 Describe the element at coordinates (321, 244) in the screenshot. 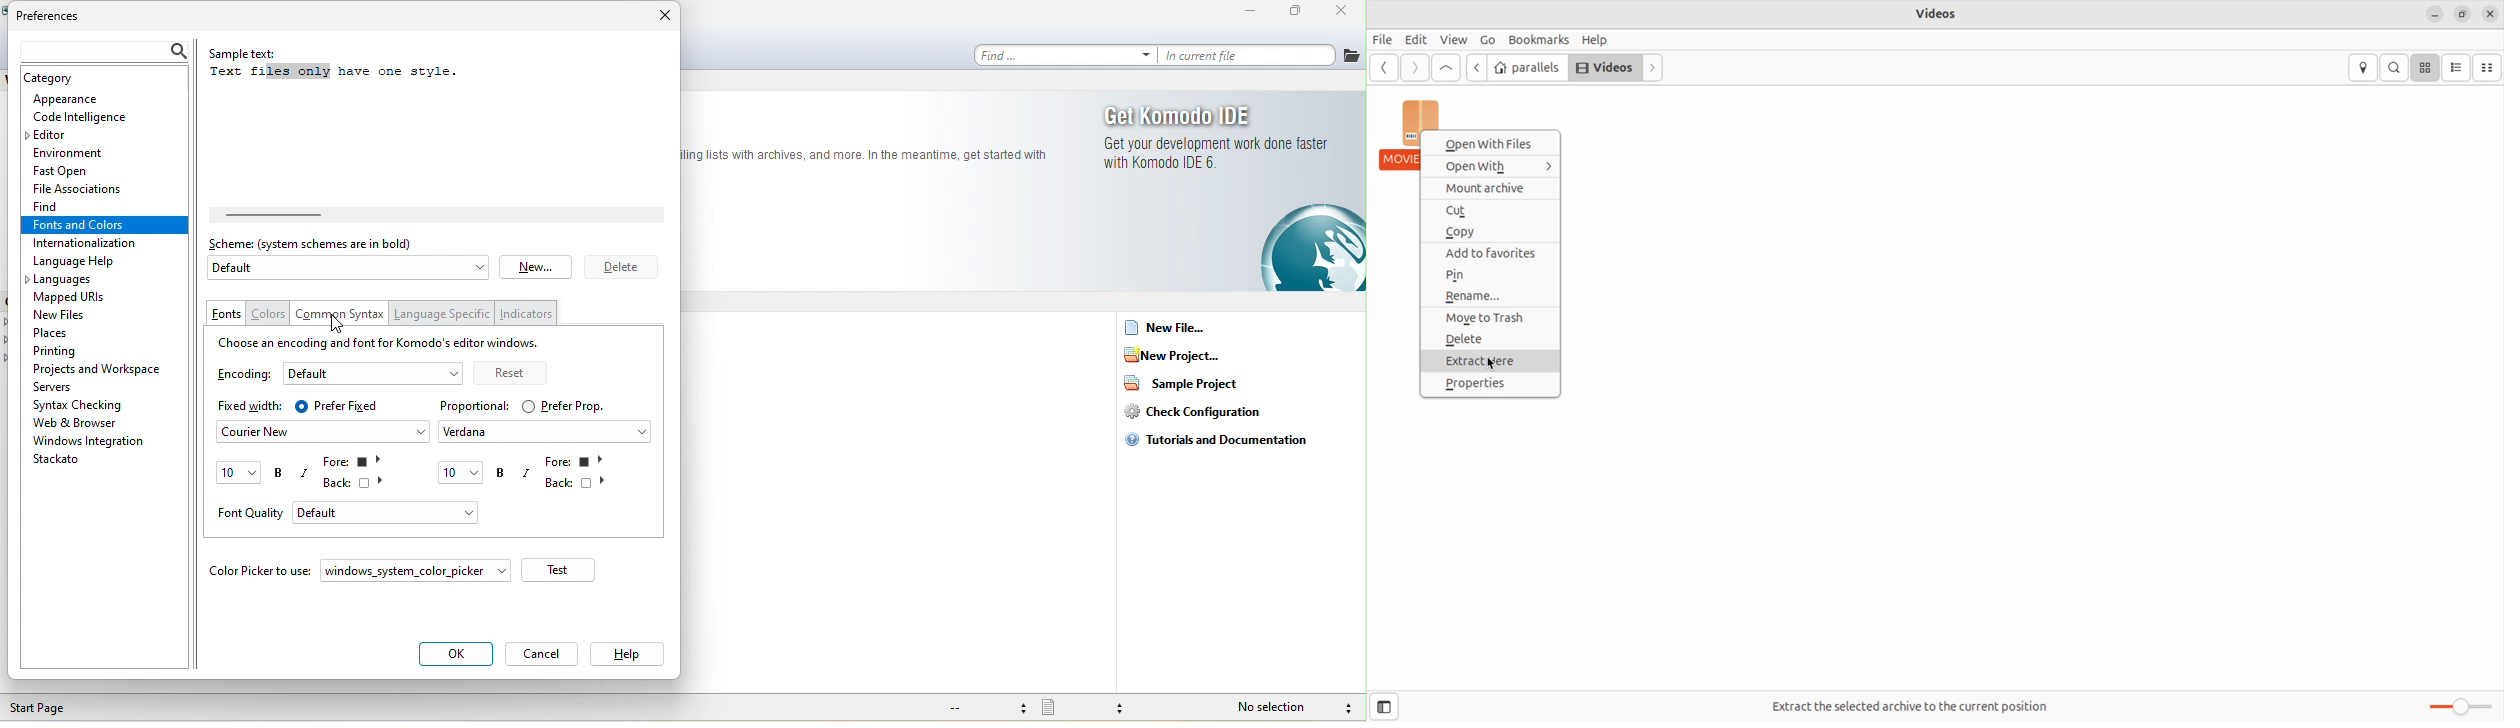

I see `scheme` at that location.